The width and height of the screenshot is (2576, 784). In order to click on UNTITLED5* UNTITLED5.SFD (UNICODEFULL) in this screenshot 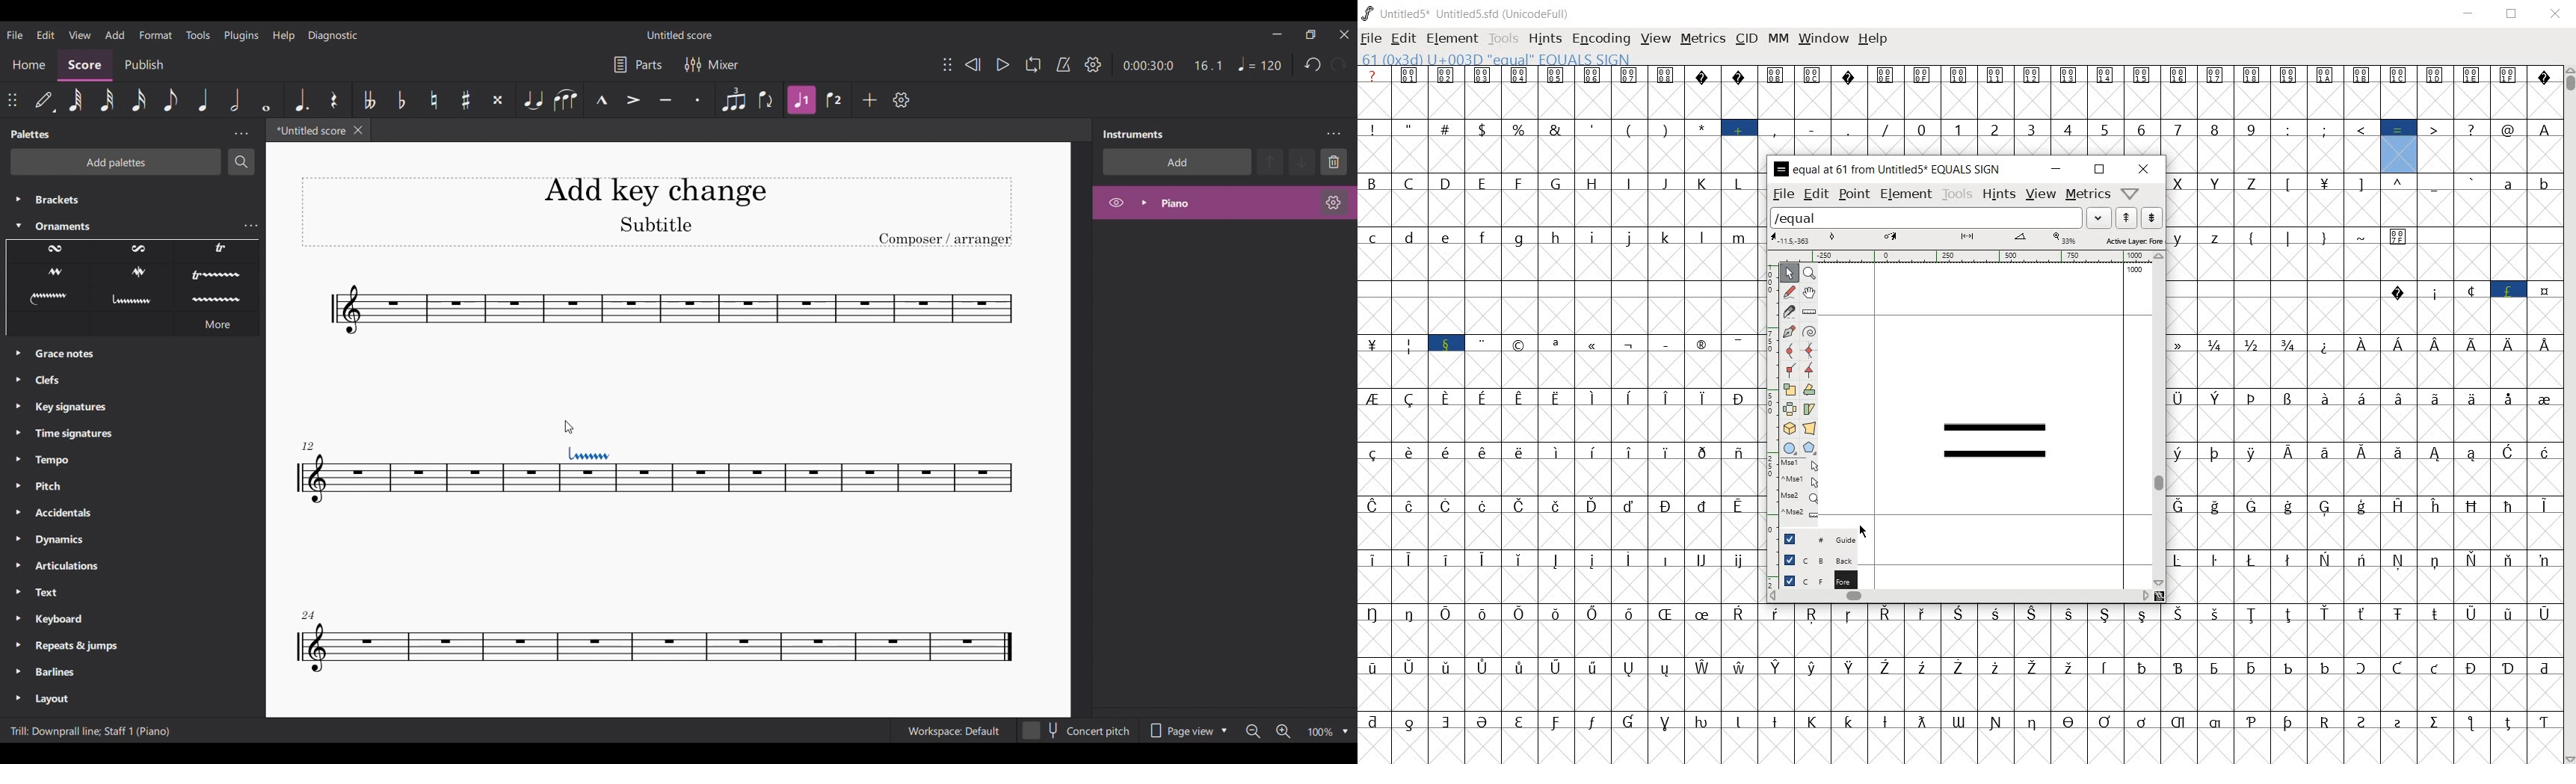, I will do `click(1470, 13)`.